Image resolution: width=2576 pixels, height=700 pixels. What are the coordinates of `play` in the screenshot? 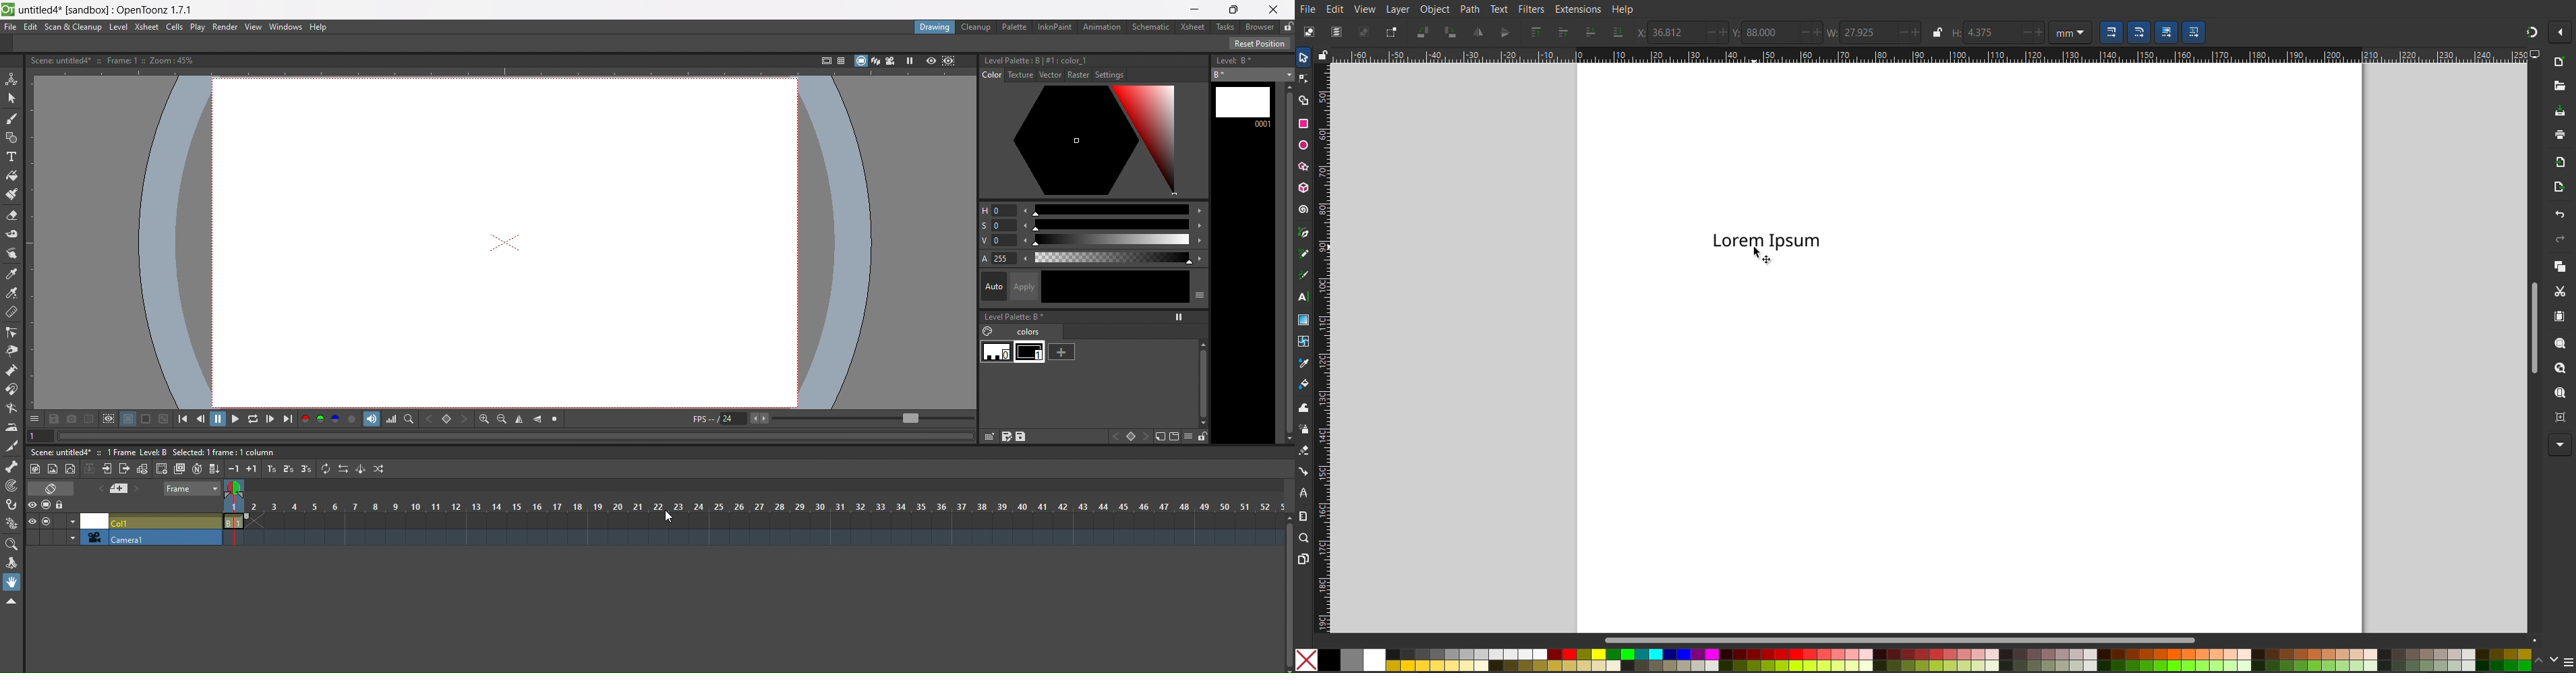 It's located at (235, 418).